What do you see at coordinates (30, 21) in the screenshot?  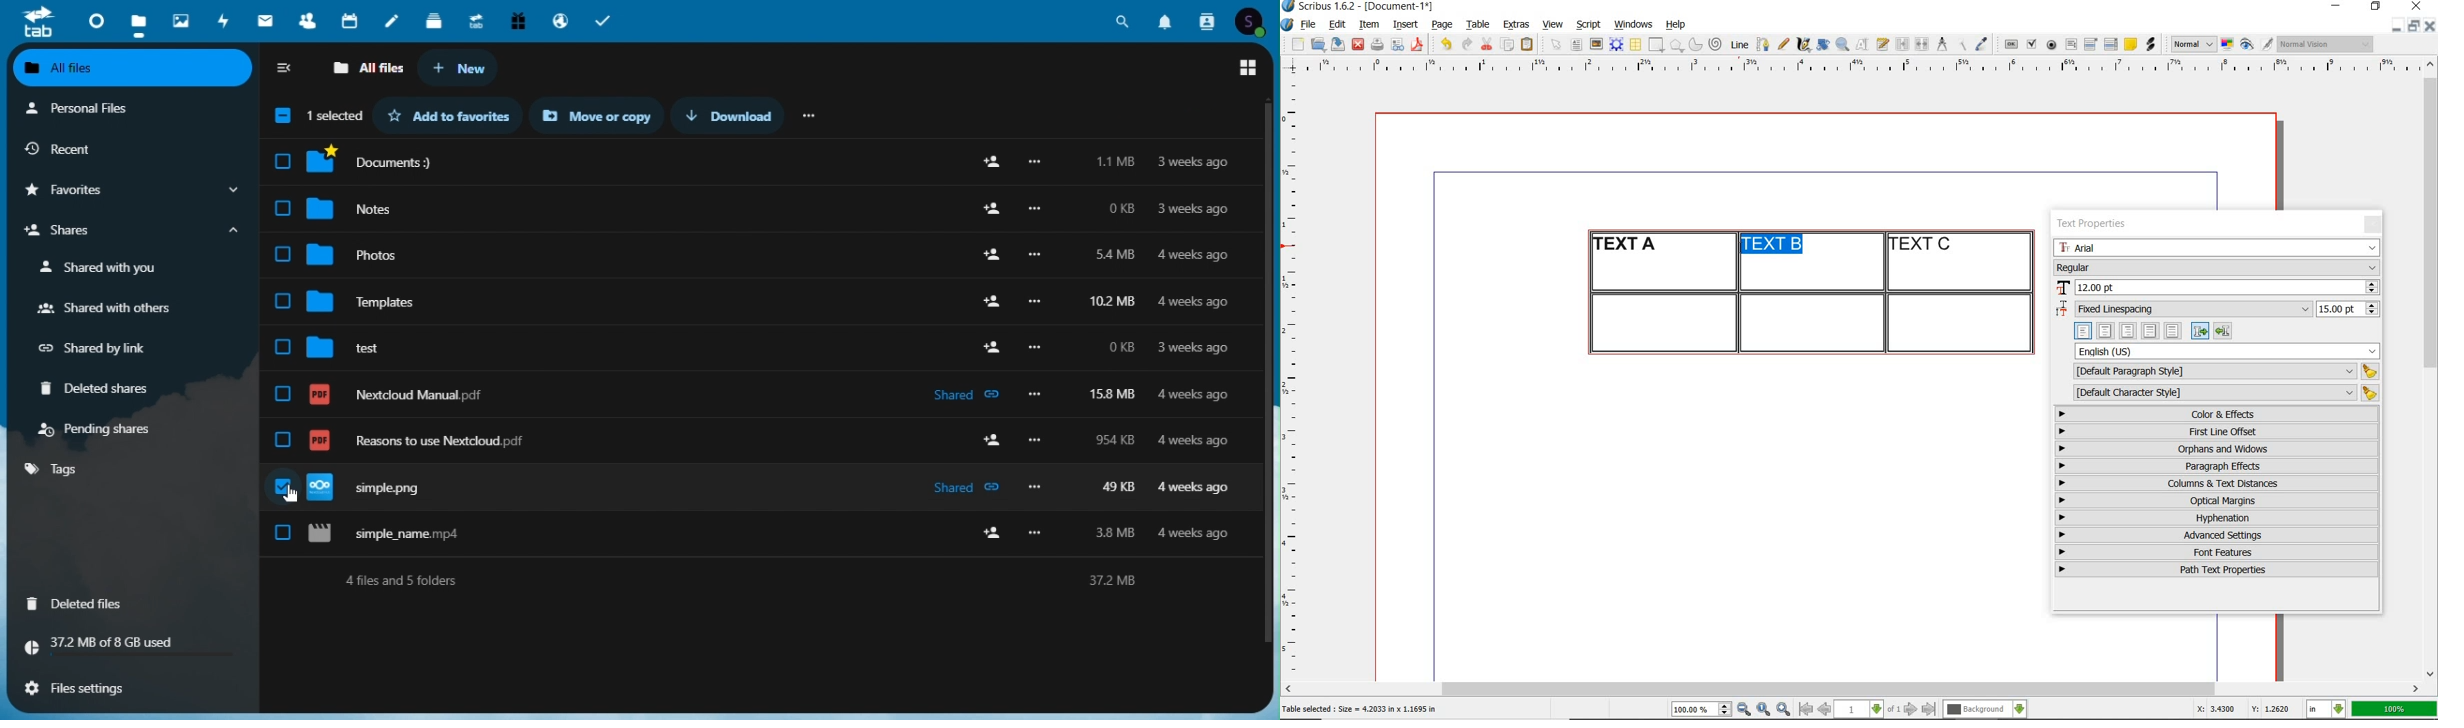 I see `tab` at bounding box center [30, 21].